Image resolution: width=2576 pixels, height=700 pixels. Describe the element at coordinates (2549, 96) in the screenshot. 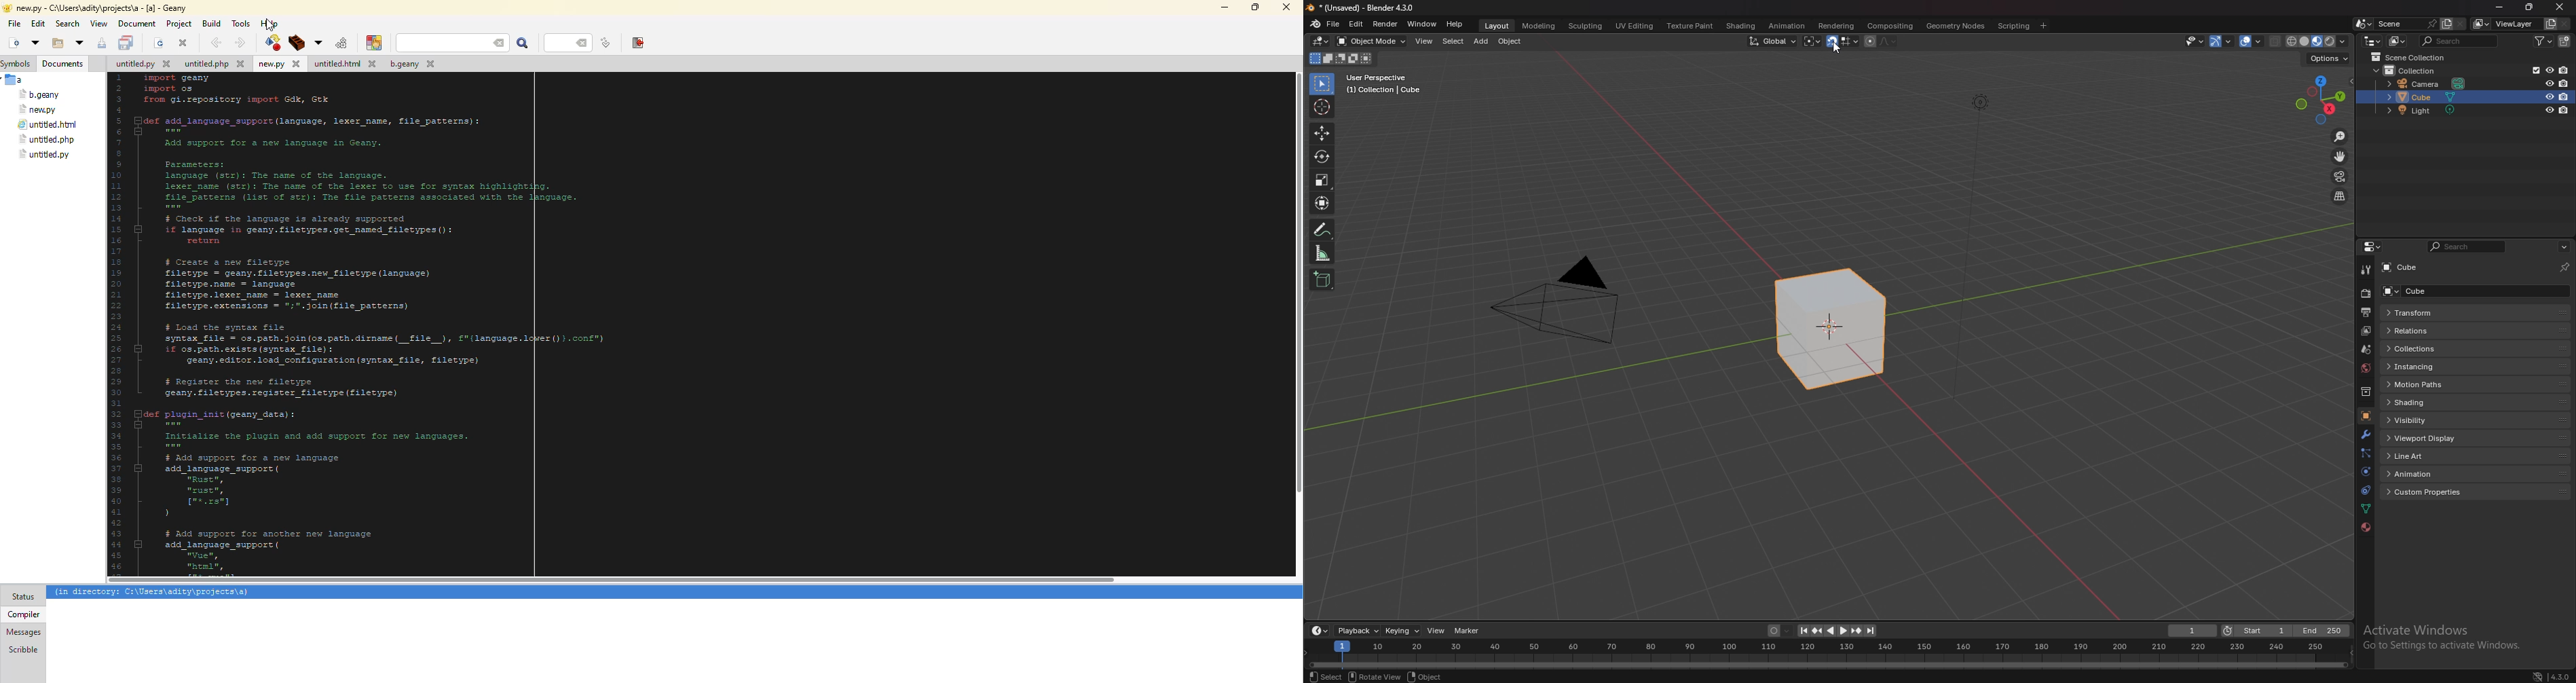

I see `hide in viewport` at that location.